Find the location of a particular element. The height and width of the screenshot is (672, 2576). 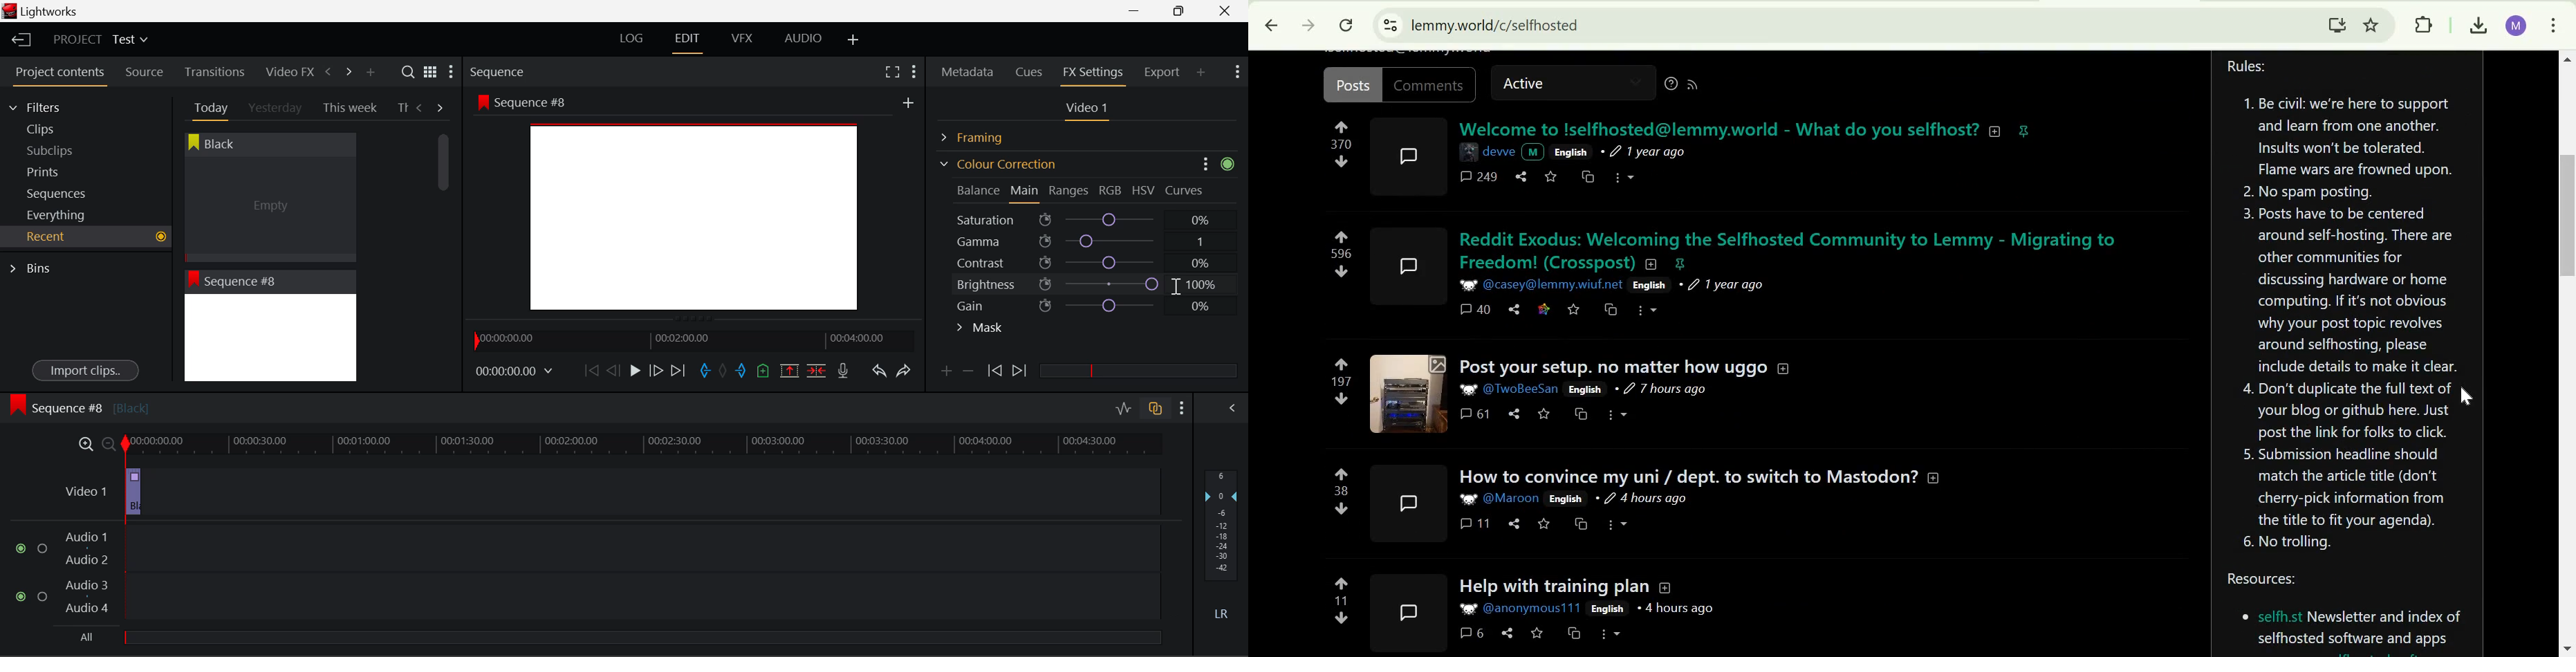

RSS is located at coordinates (1698, 85).